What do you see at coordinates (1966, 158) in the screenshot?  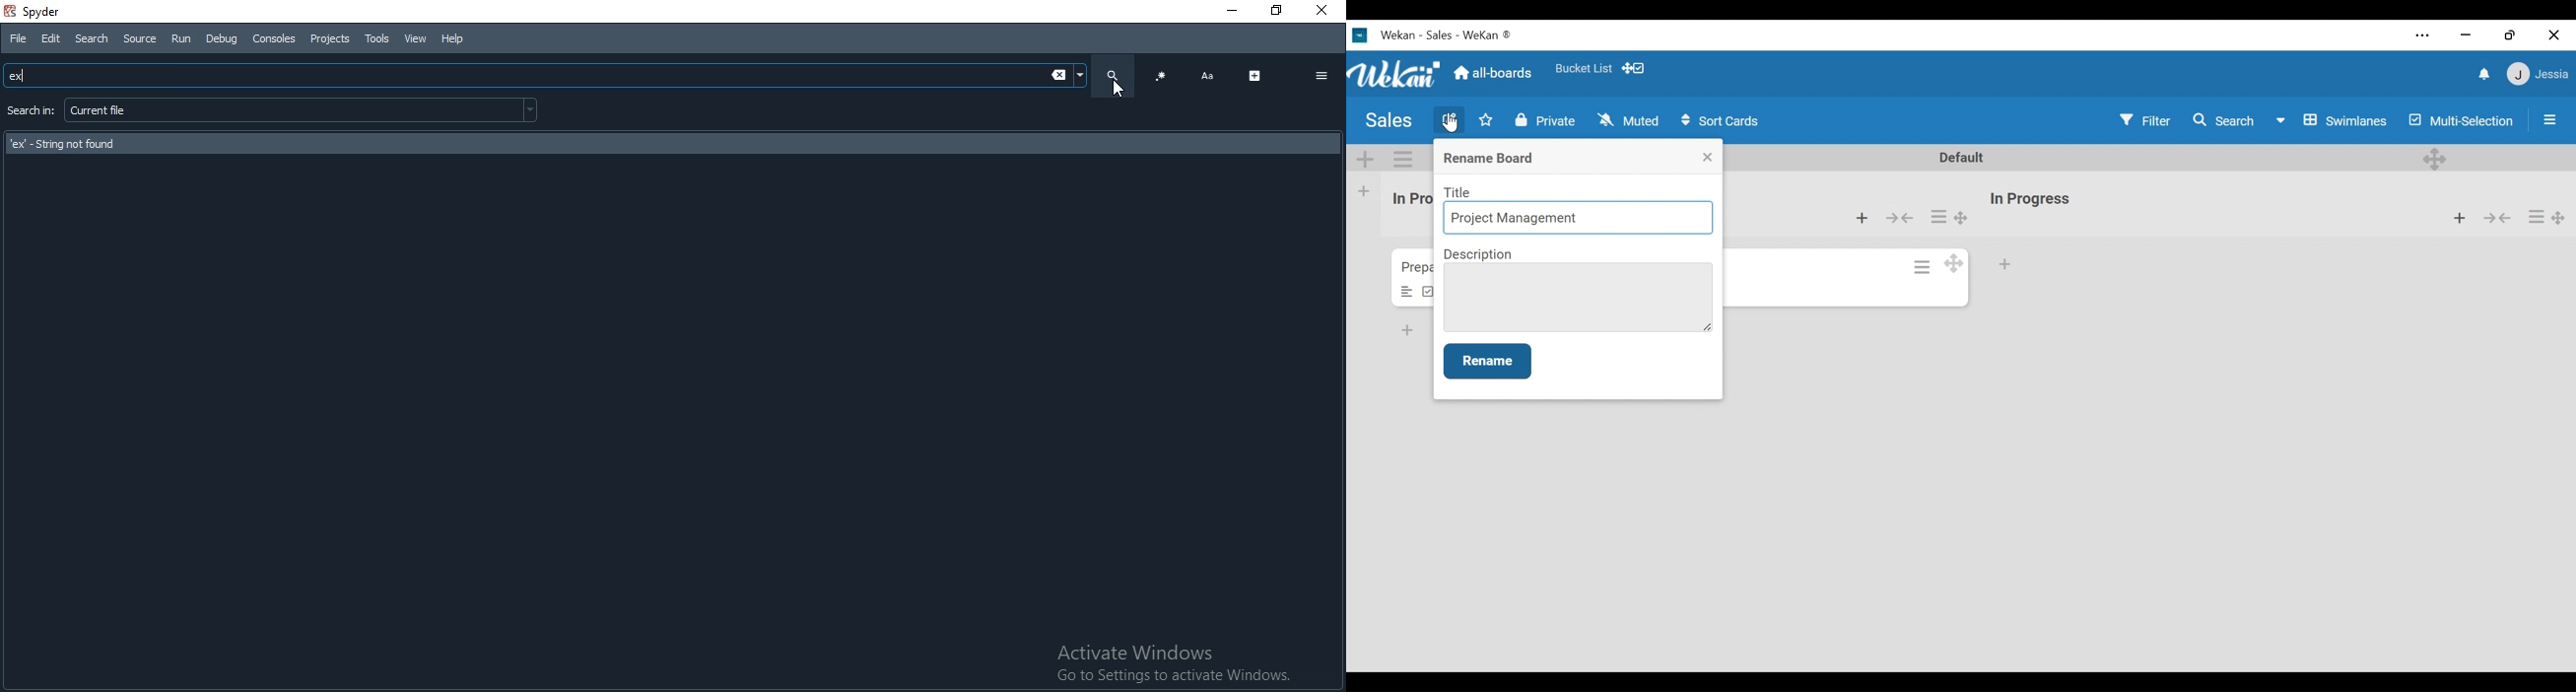 I see `default` at bounding box center [1966, 158].